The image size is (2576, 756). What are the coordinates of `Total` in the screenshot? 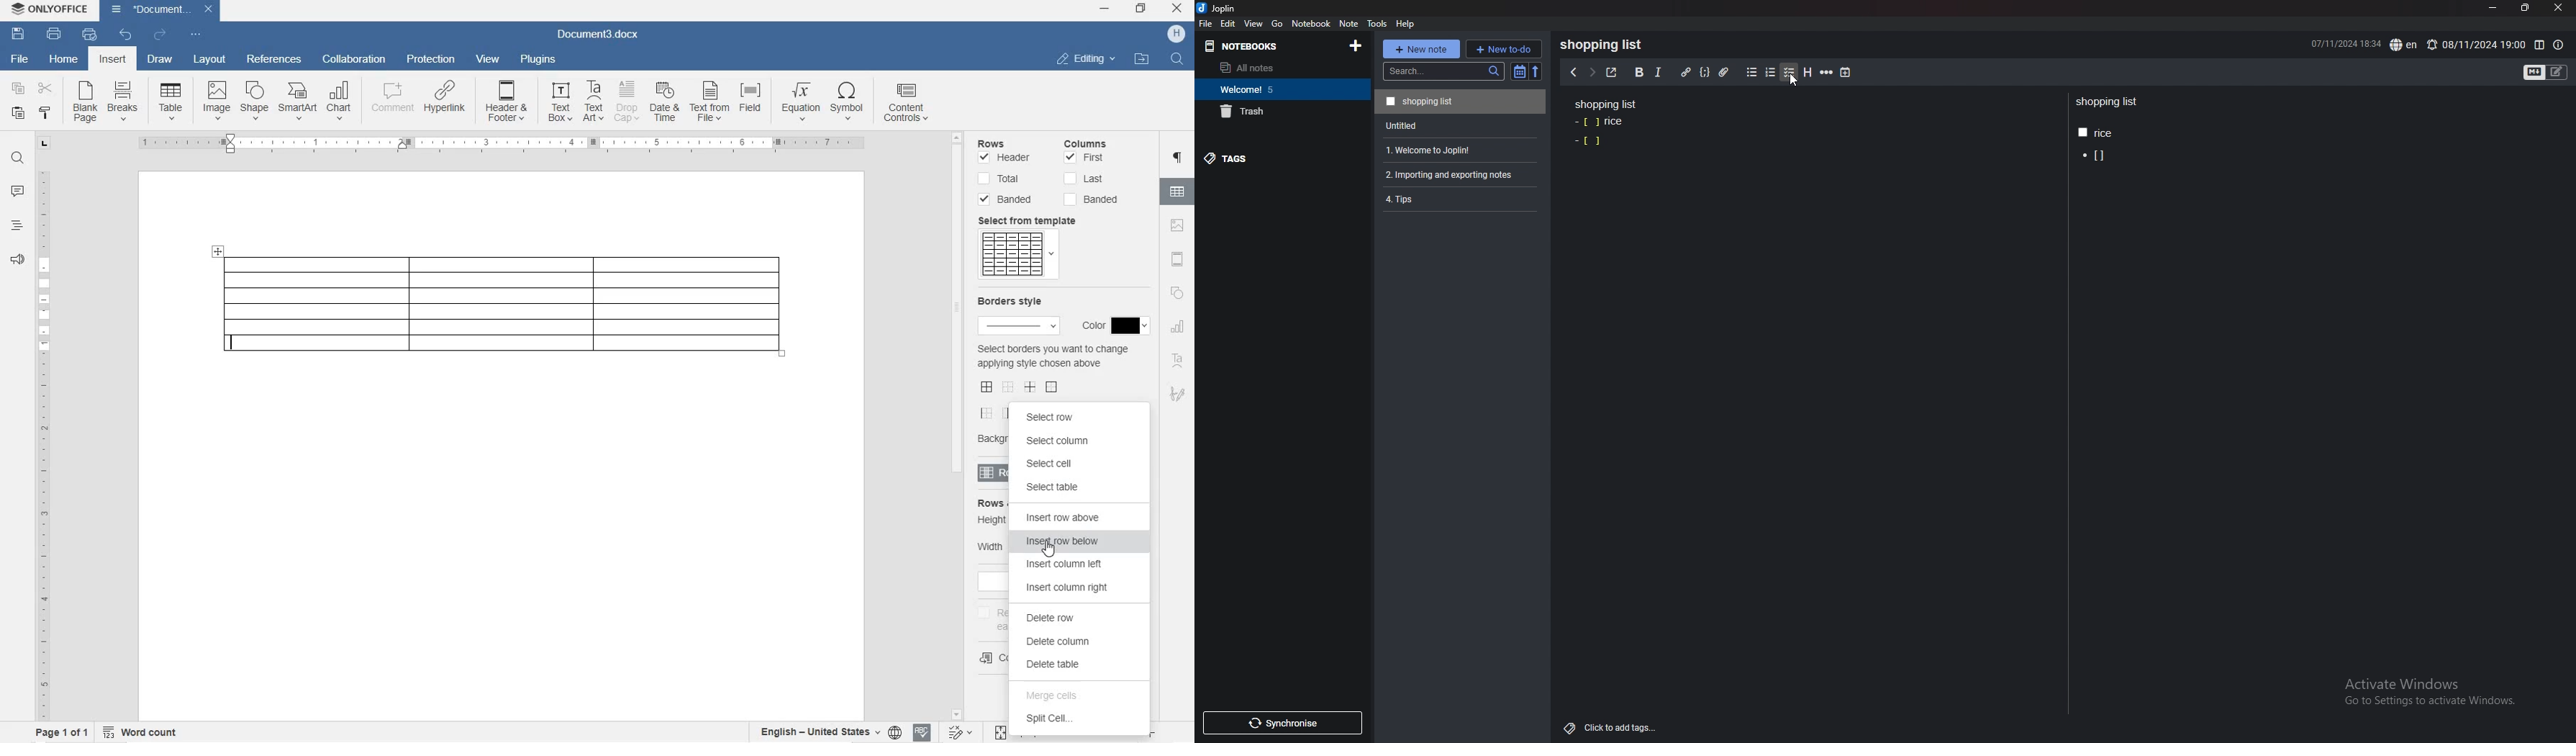 It's located at (1001, 179).